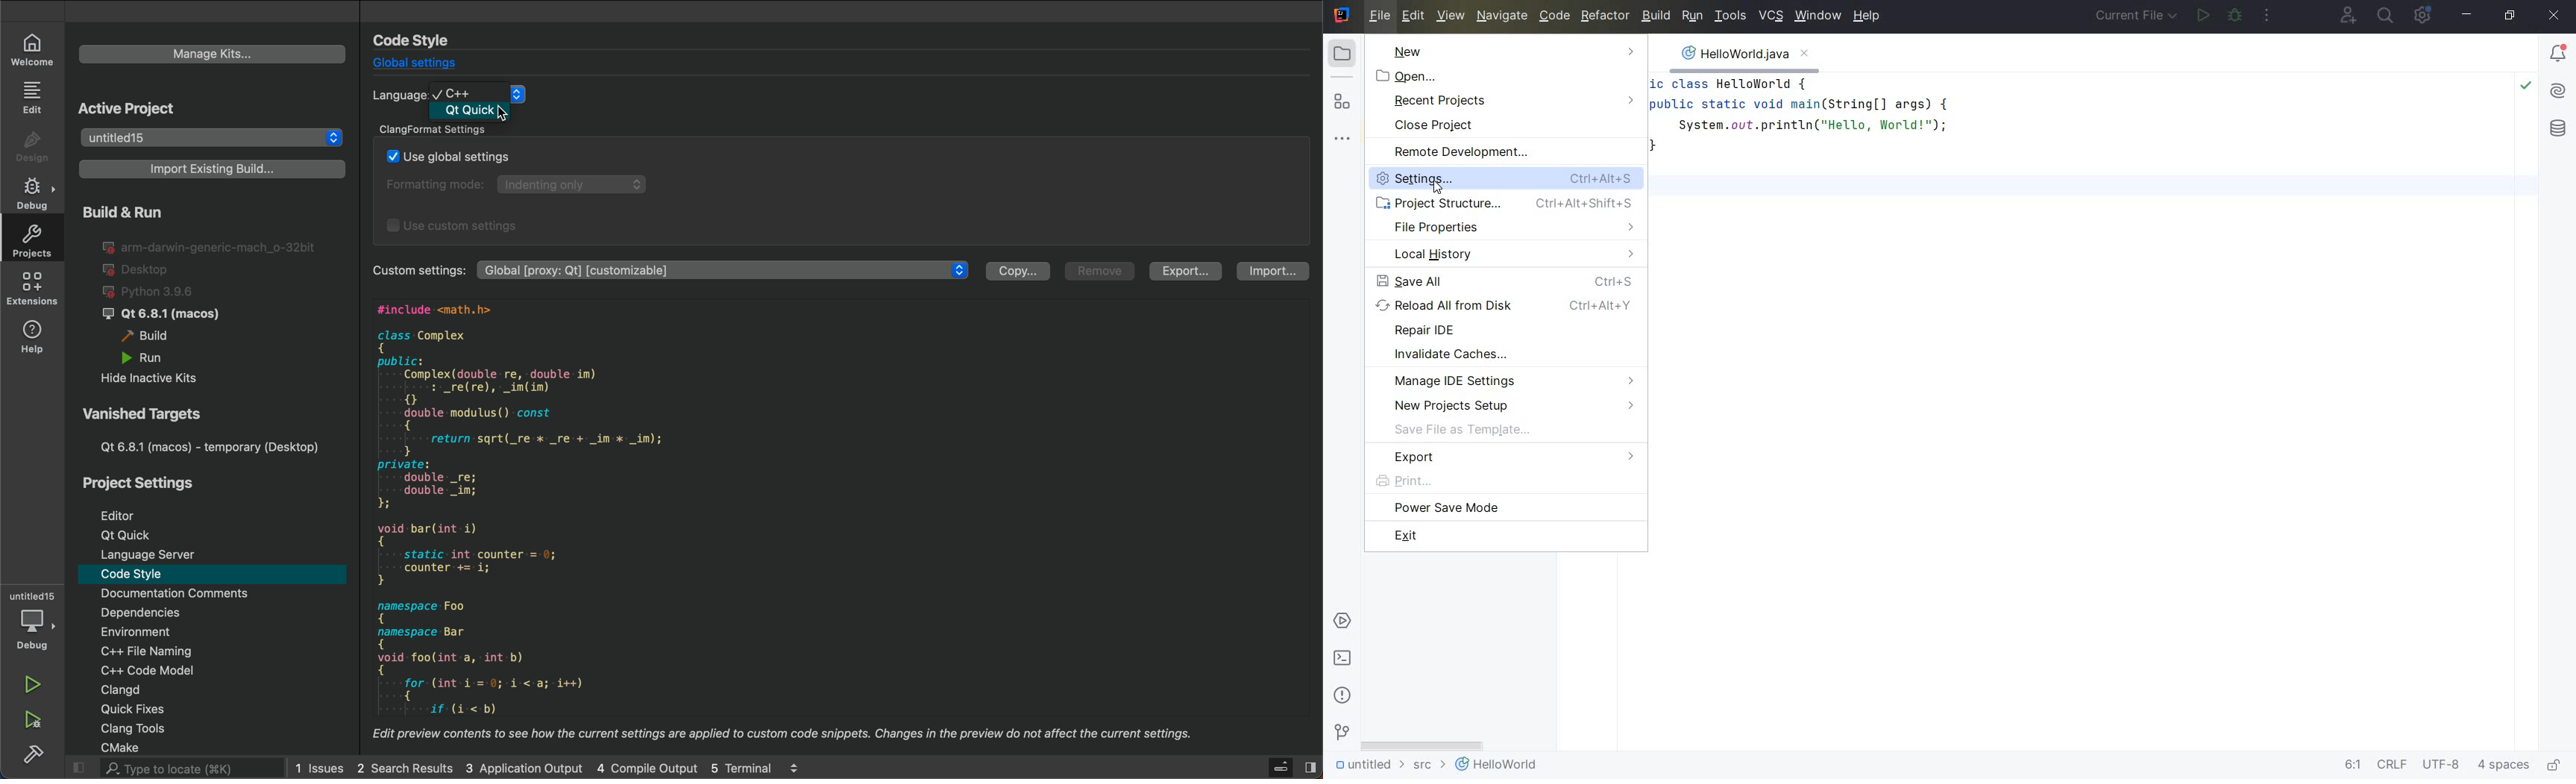 This screenshot has height=784, width=2576. What do you see at coordinates (1512, 355) in the screenshot?
I see `INVALIDATE CACHES` at bounding box center [1512, 355].